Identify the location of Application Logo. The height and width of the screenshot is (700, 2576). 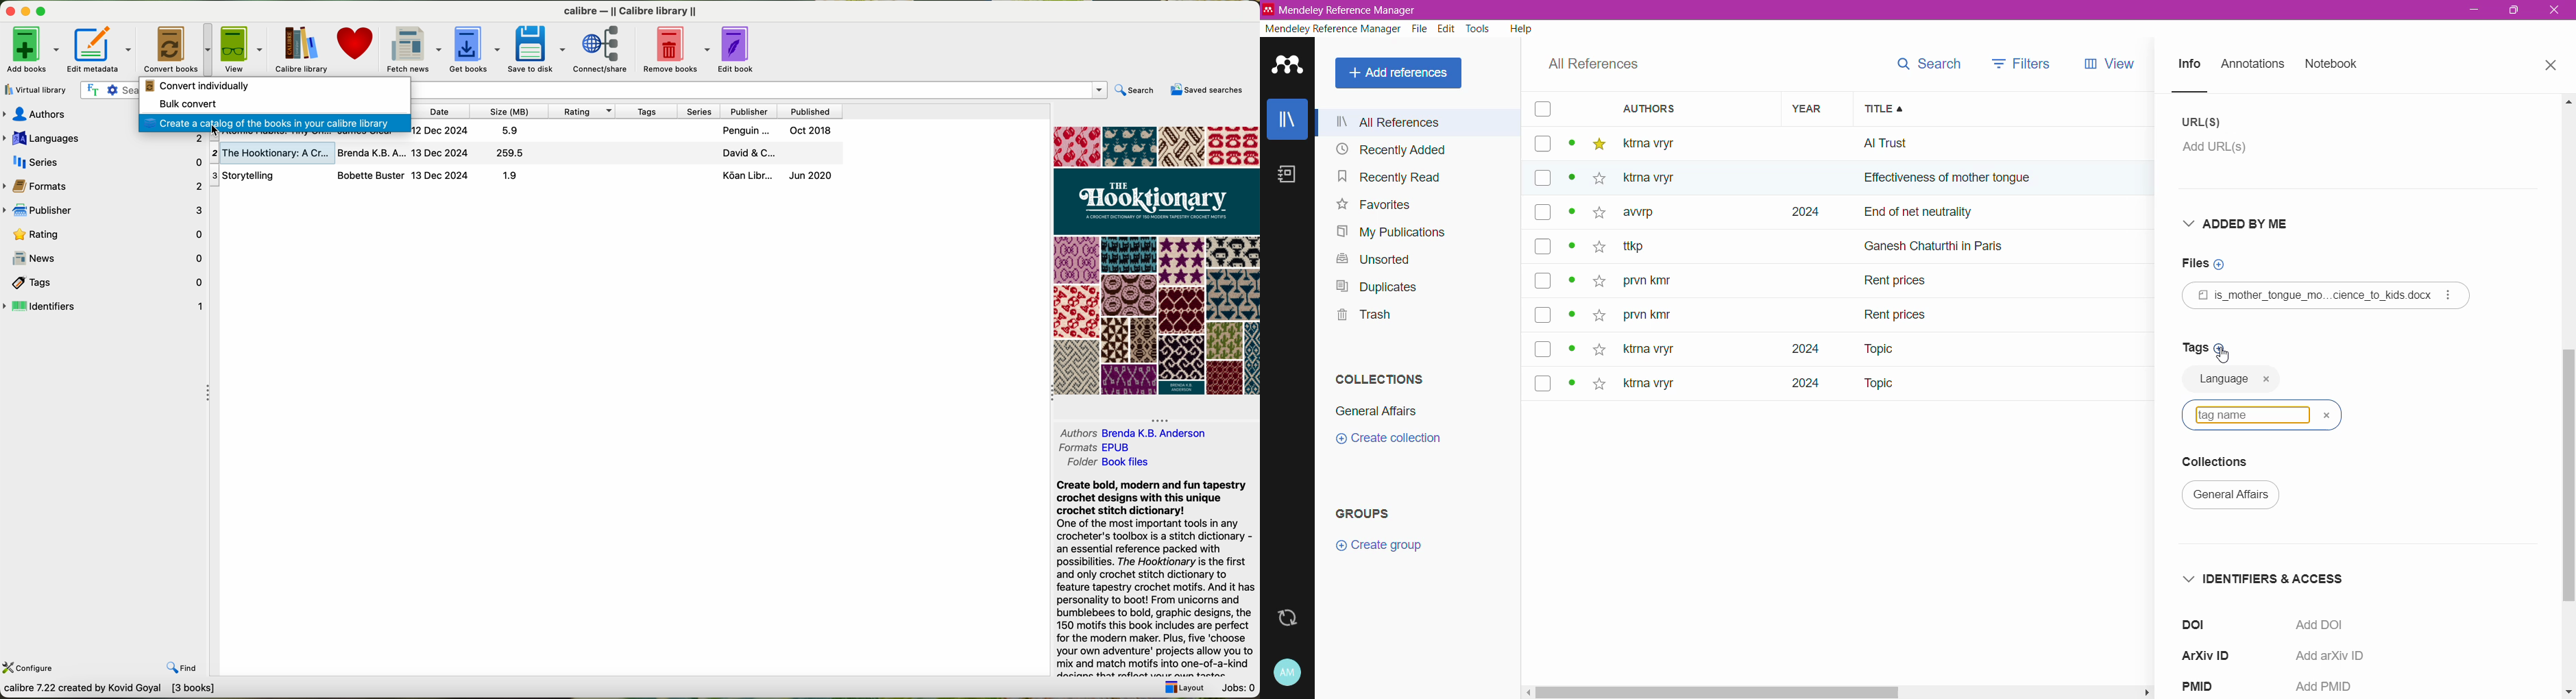
(1288, 66).